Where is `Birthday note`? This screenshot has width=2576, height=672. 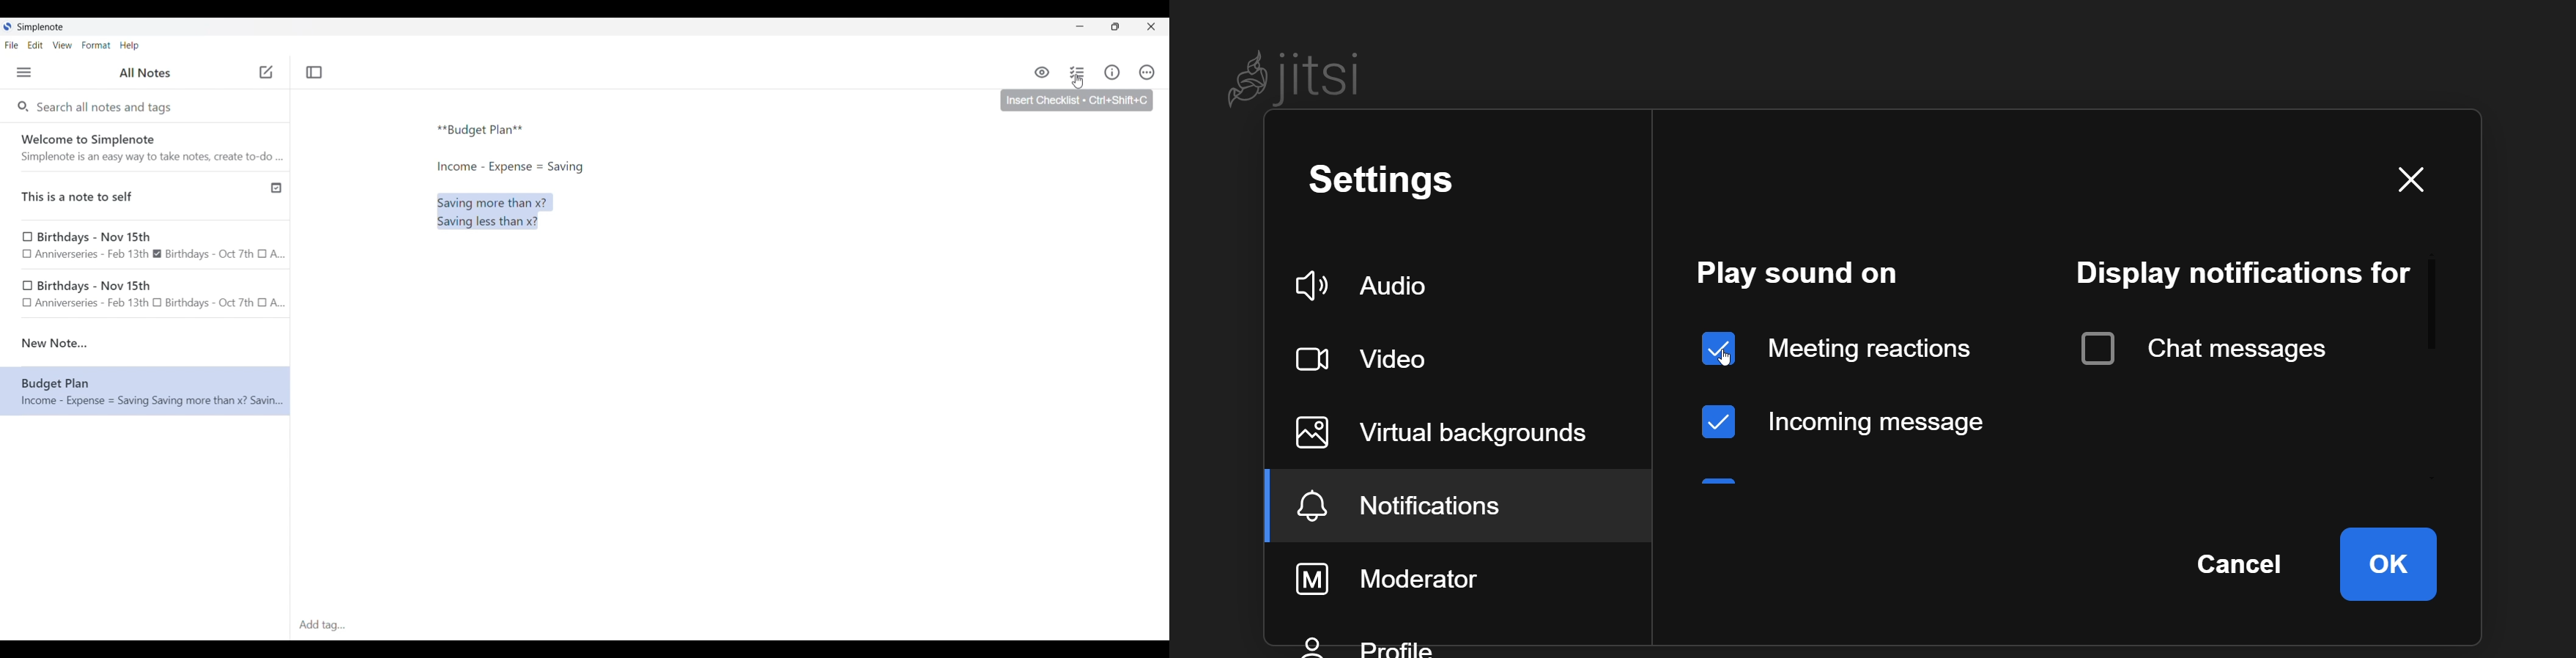
Birthday note is located at coordinates (146, 244).